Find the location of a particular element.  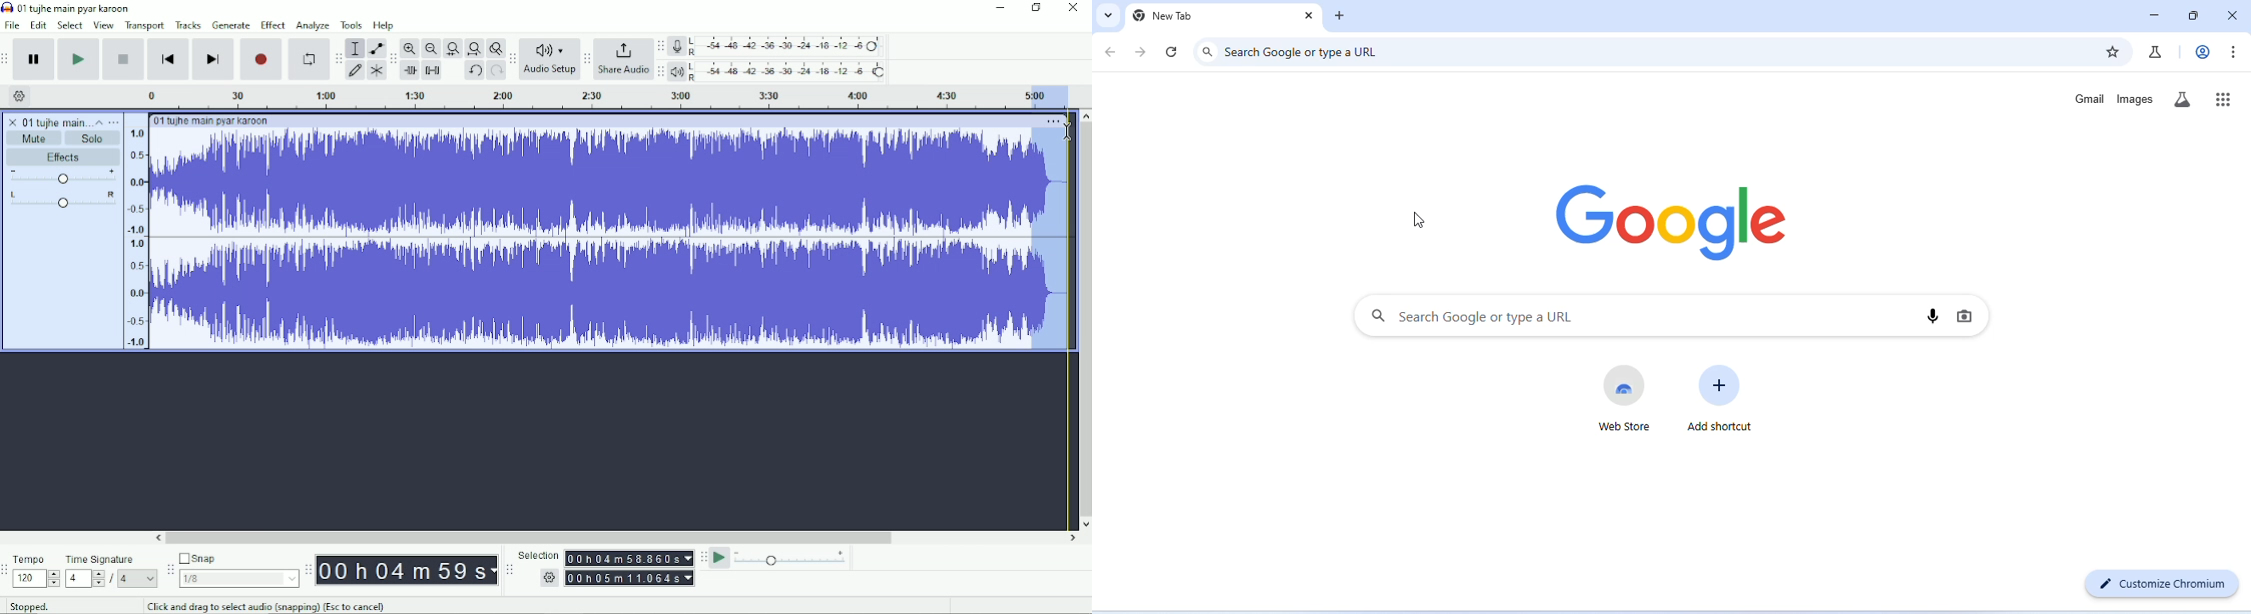

File is located at coordinates (13, 26).